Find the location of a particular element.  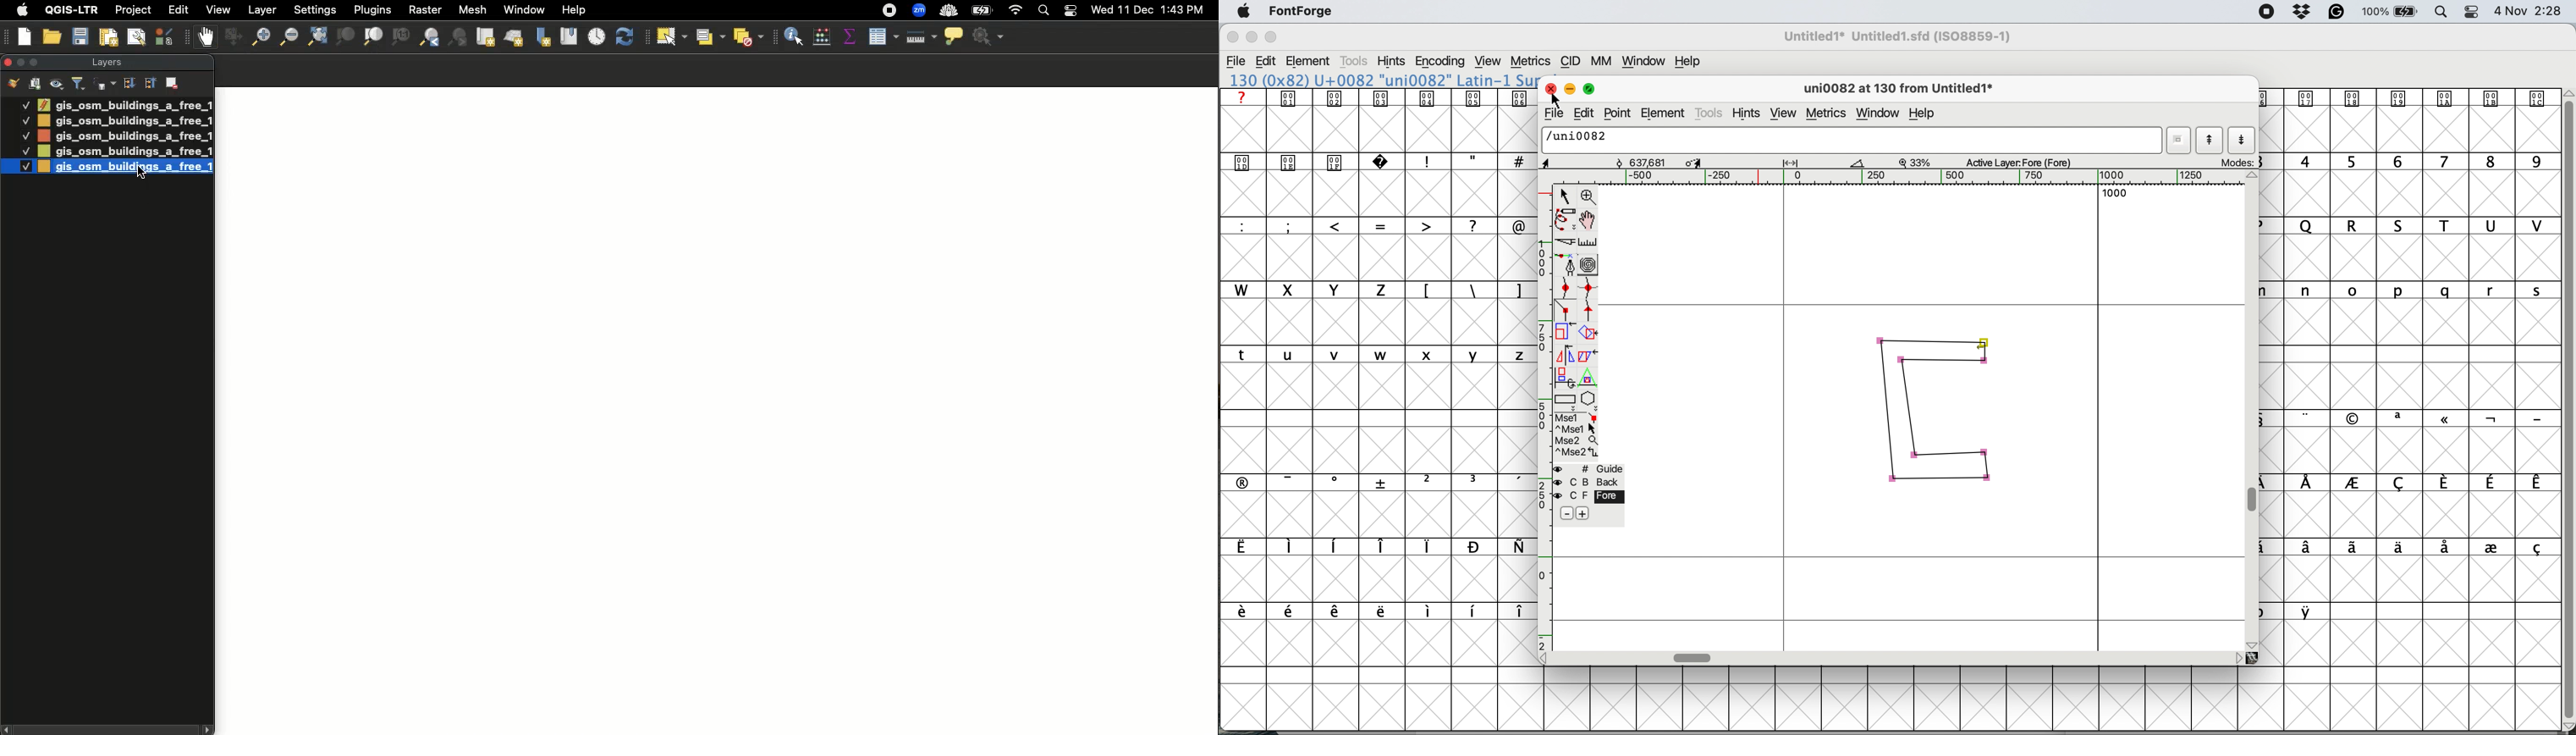

Raster is located at coordinates (423, 10).